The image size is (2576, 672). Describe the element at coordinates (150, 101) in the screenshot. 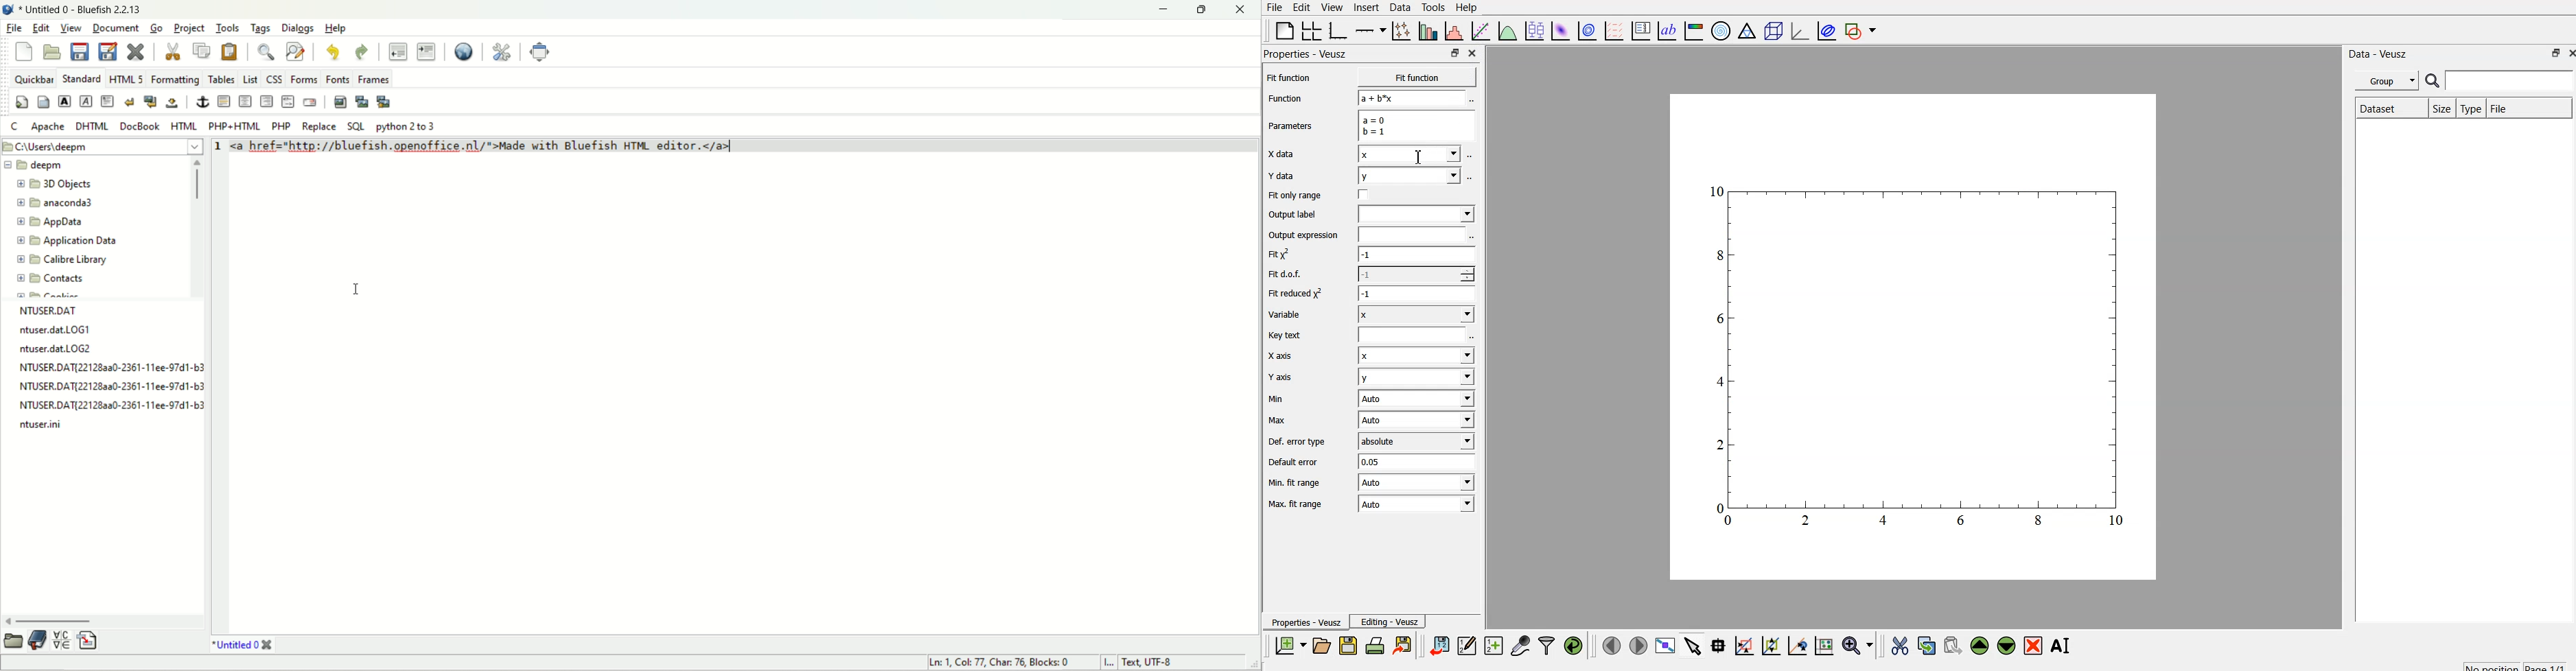

I see `break and clear` at that location.